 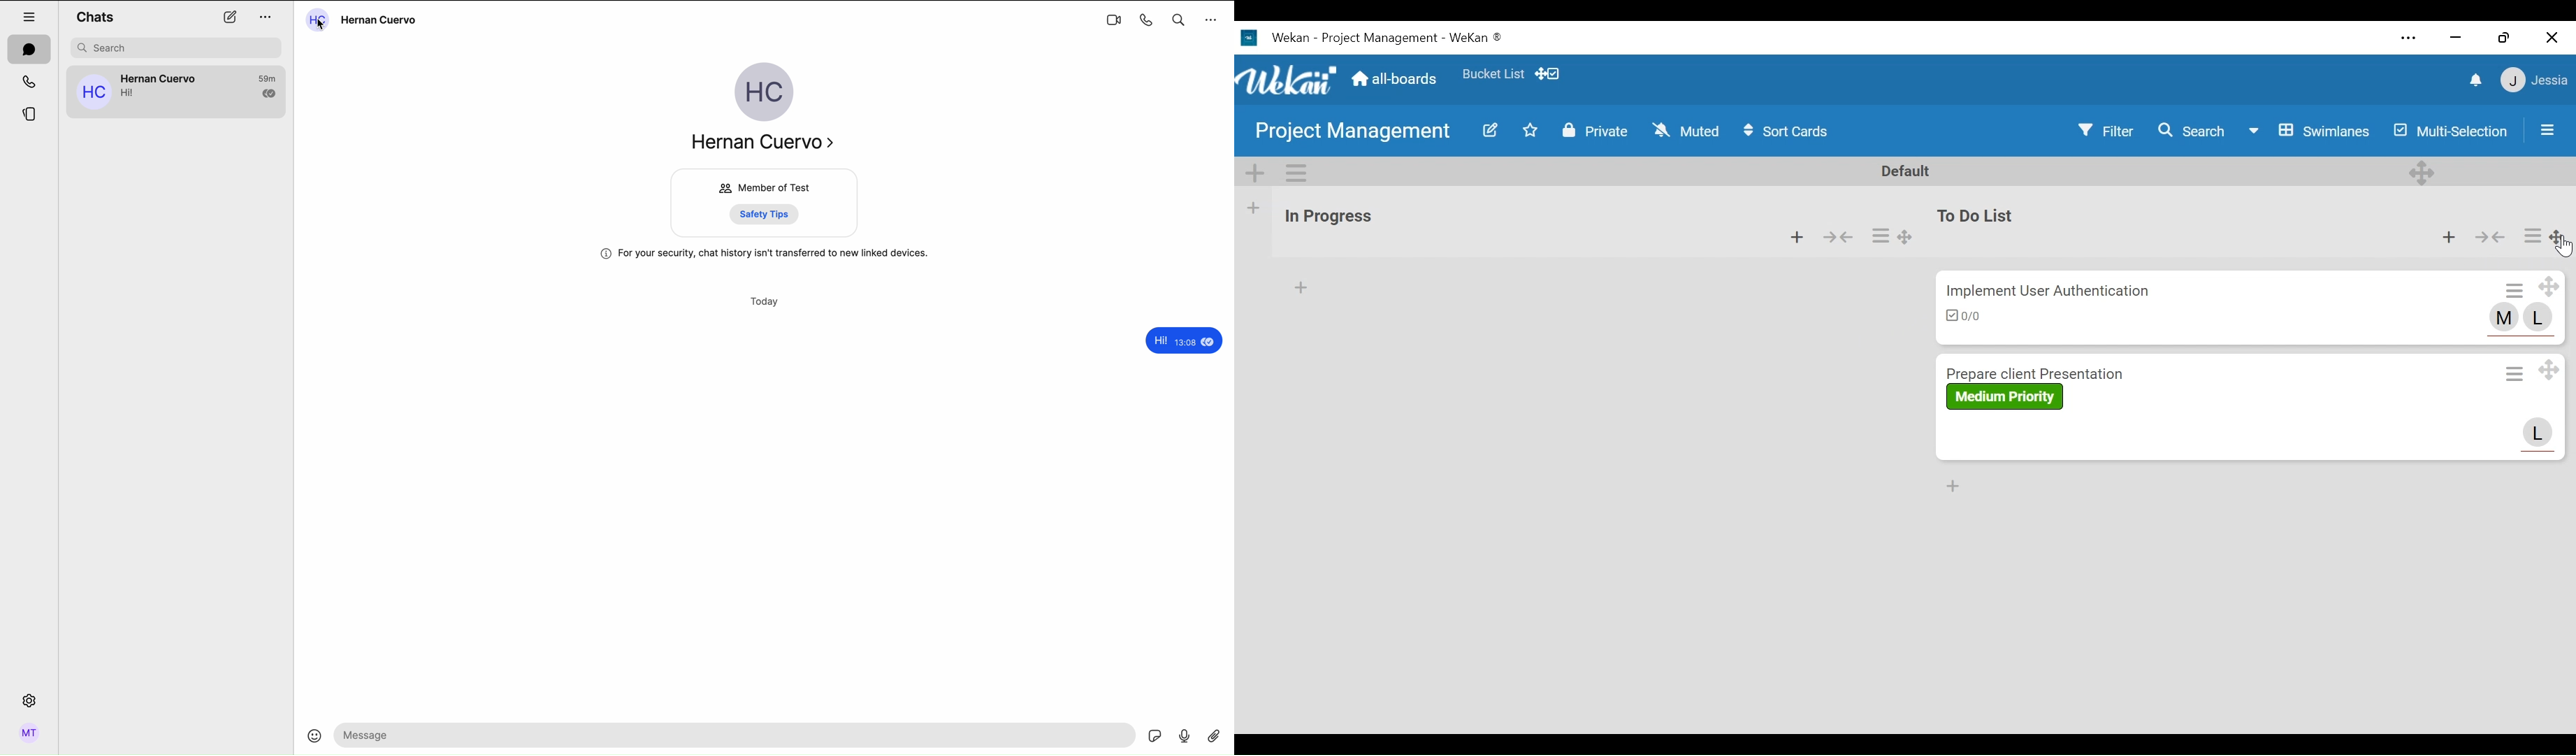 What do you see at coordinates (1179, 21) in the screenshot?
I see `search` at bounding box center [1179, 21].